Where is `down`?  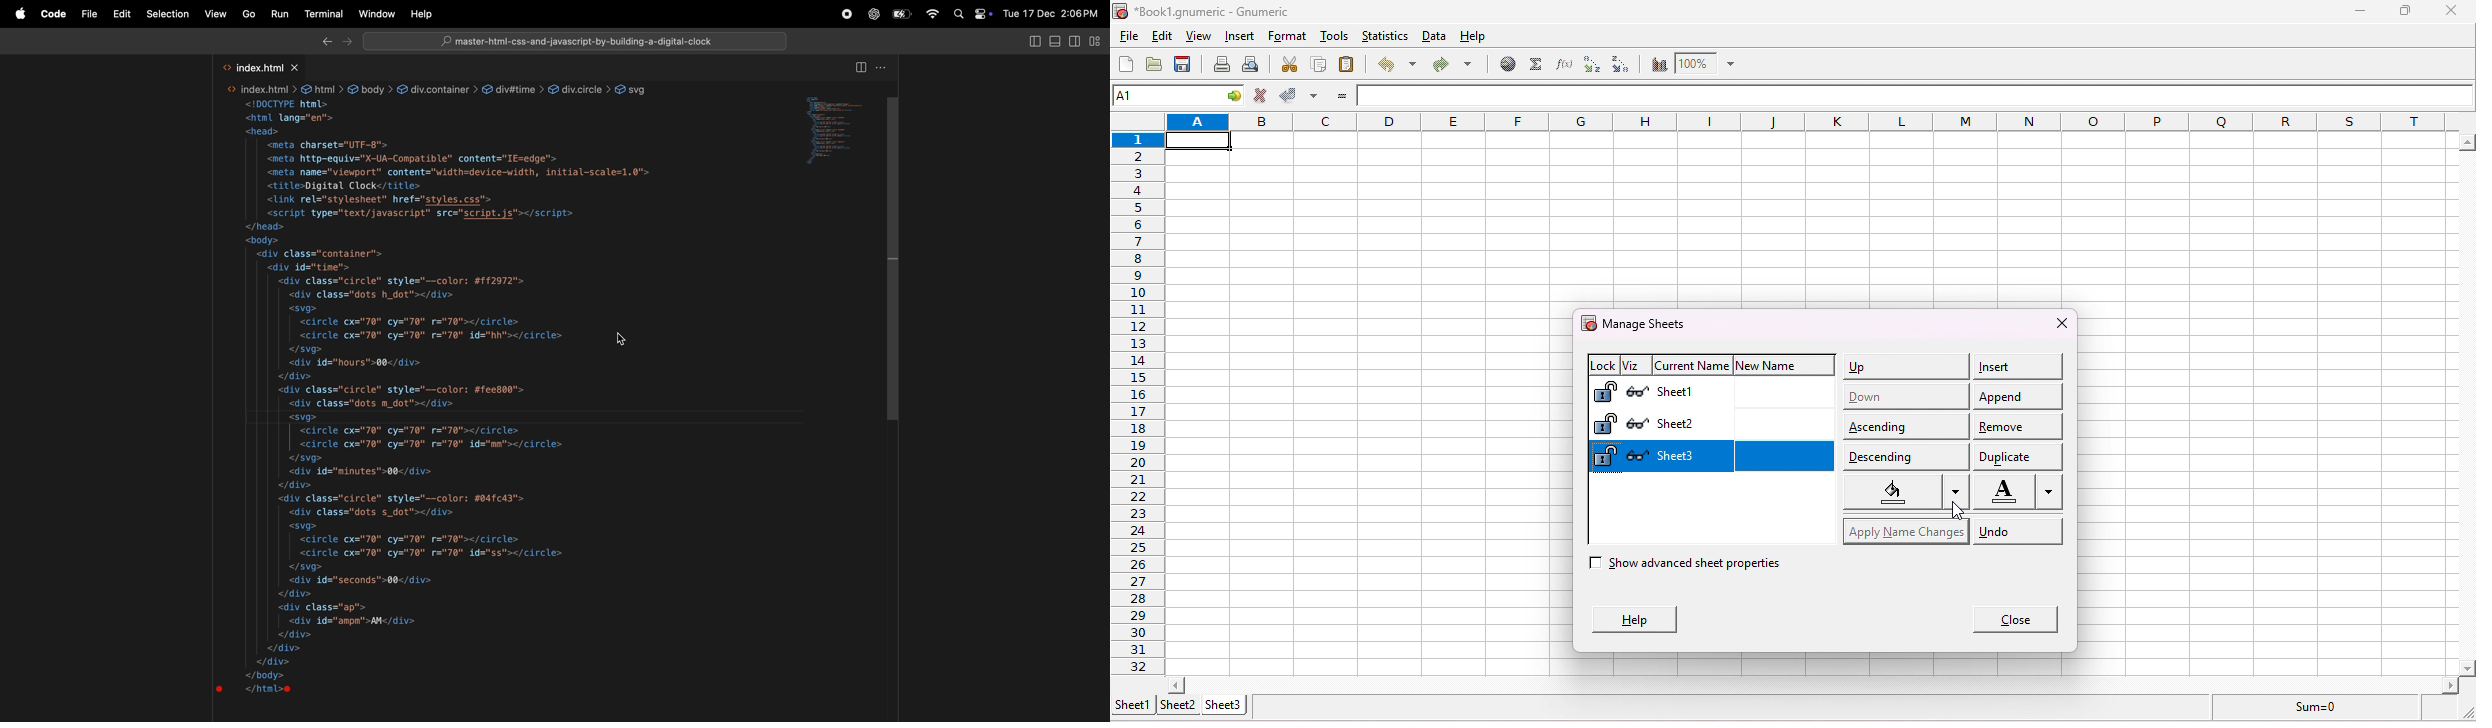 down is located at coordinates (1904, 393).